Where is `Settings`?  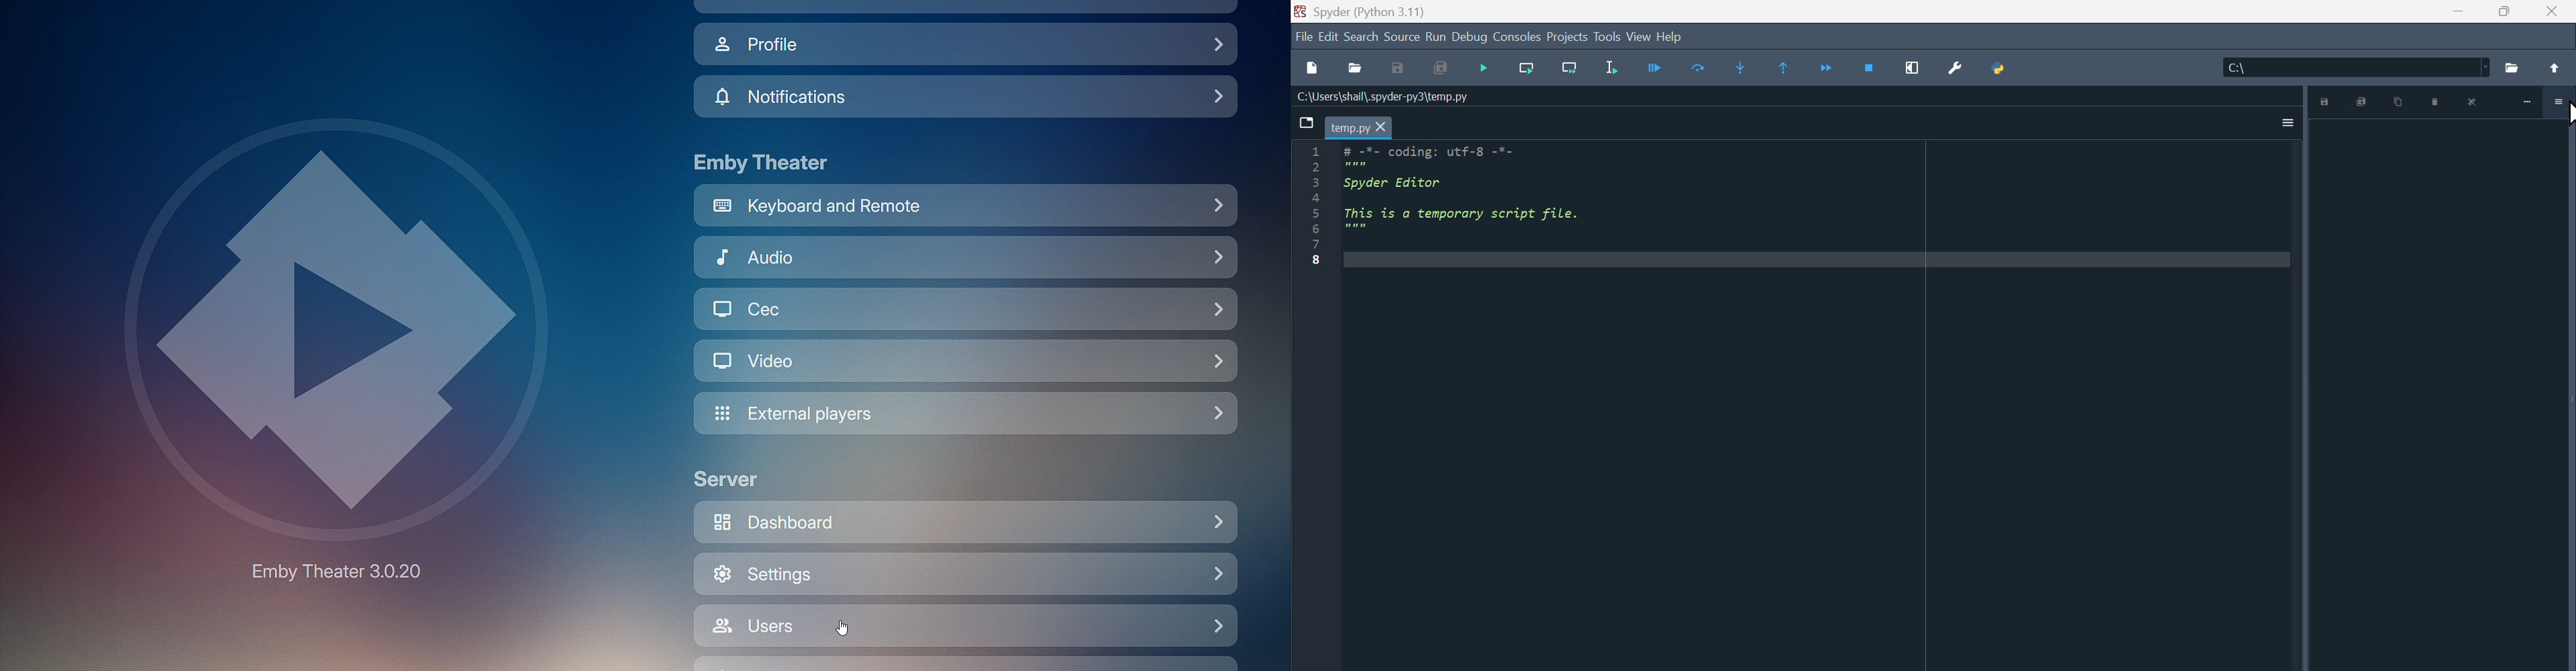 Settings is located at coordinates (965, 575).